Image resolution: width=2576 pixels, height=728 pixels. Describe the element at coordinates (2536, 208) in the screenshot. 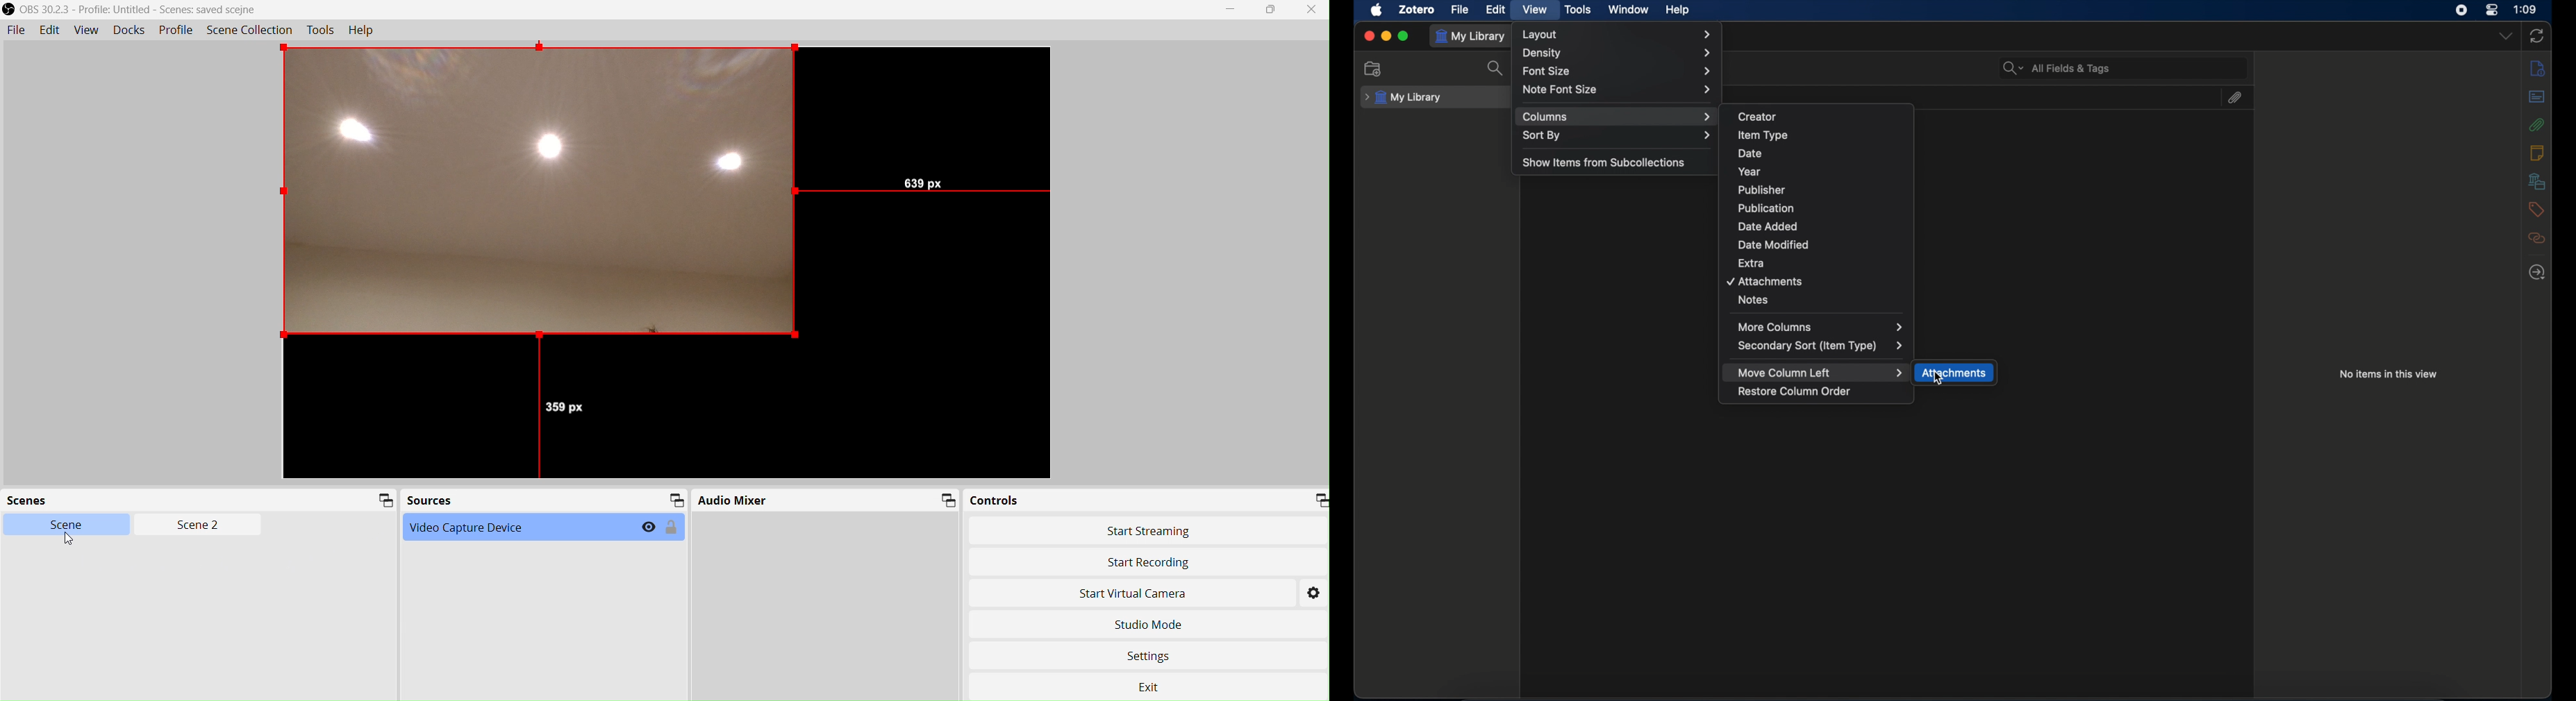

I see `tags` at that location.